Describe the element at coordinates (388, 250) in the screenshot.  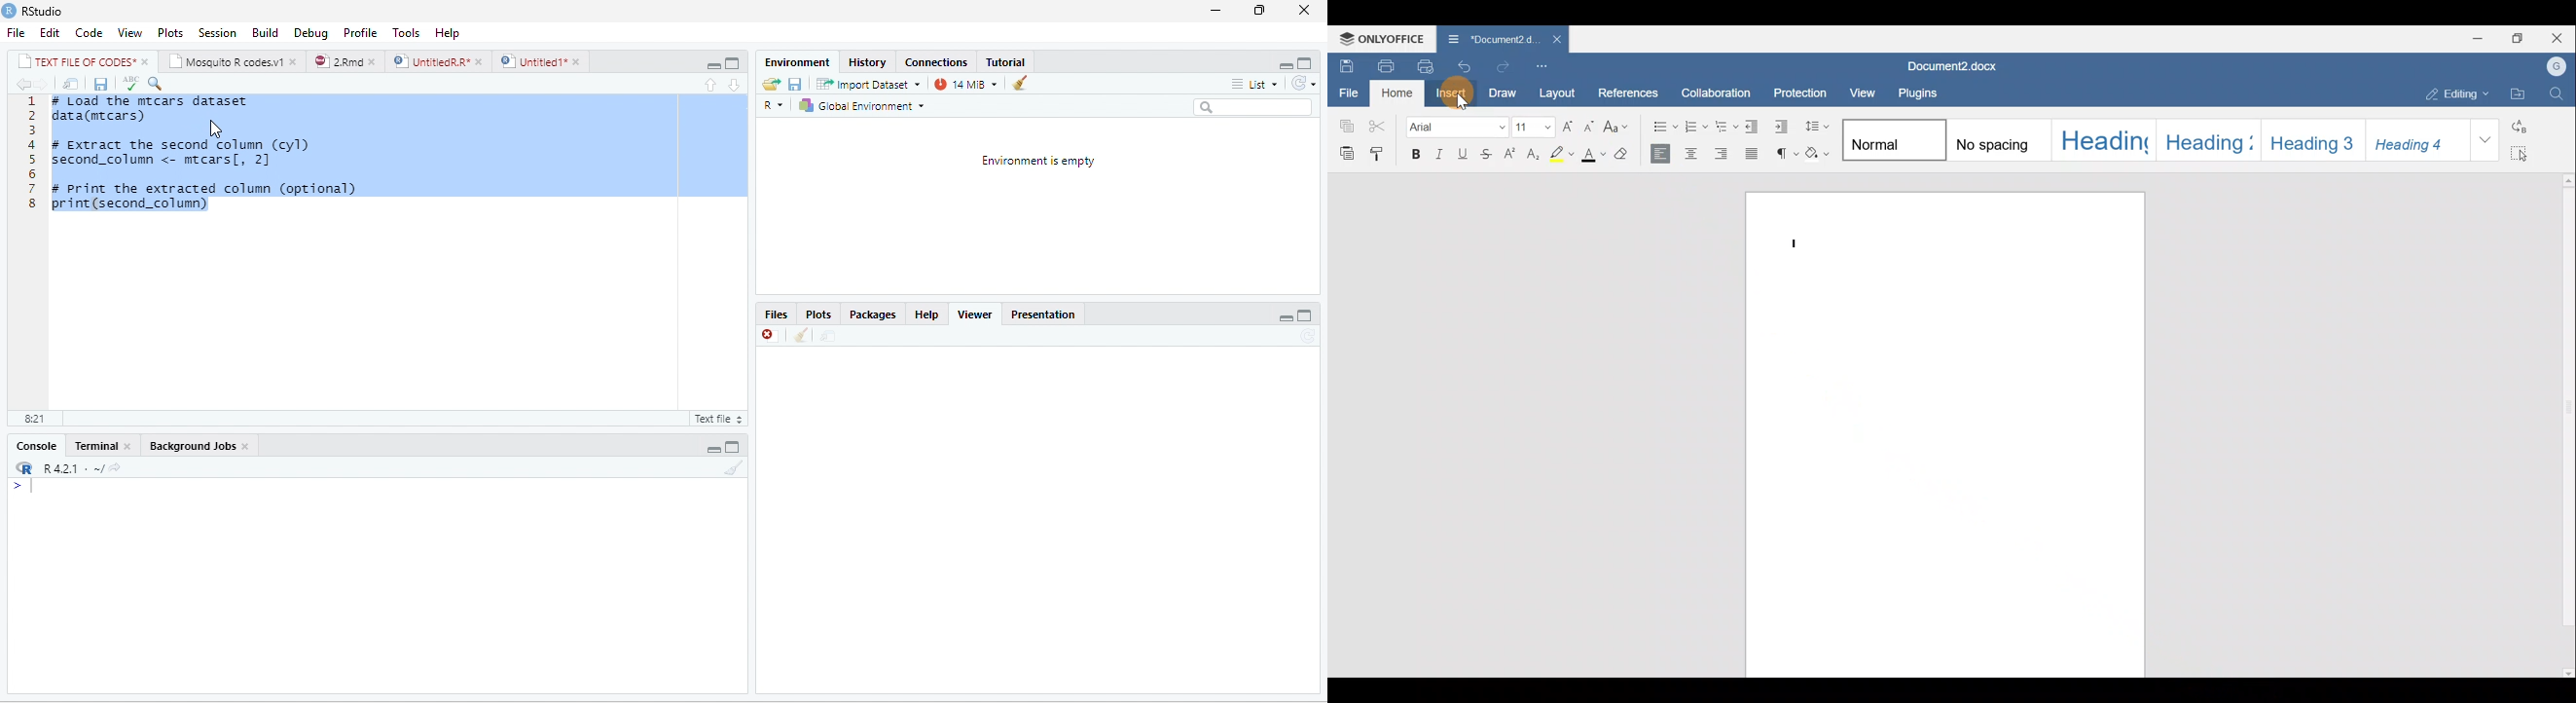
I see `1 # Load the mrcars dataset

2 data(mecars)

3

4 # Extract the second column (cyl)

5 second_column <- mrcars[, 2]

6

7 # print the extracted column (optional)
8 print(second_column)` at that location.